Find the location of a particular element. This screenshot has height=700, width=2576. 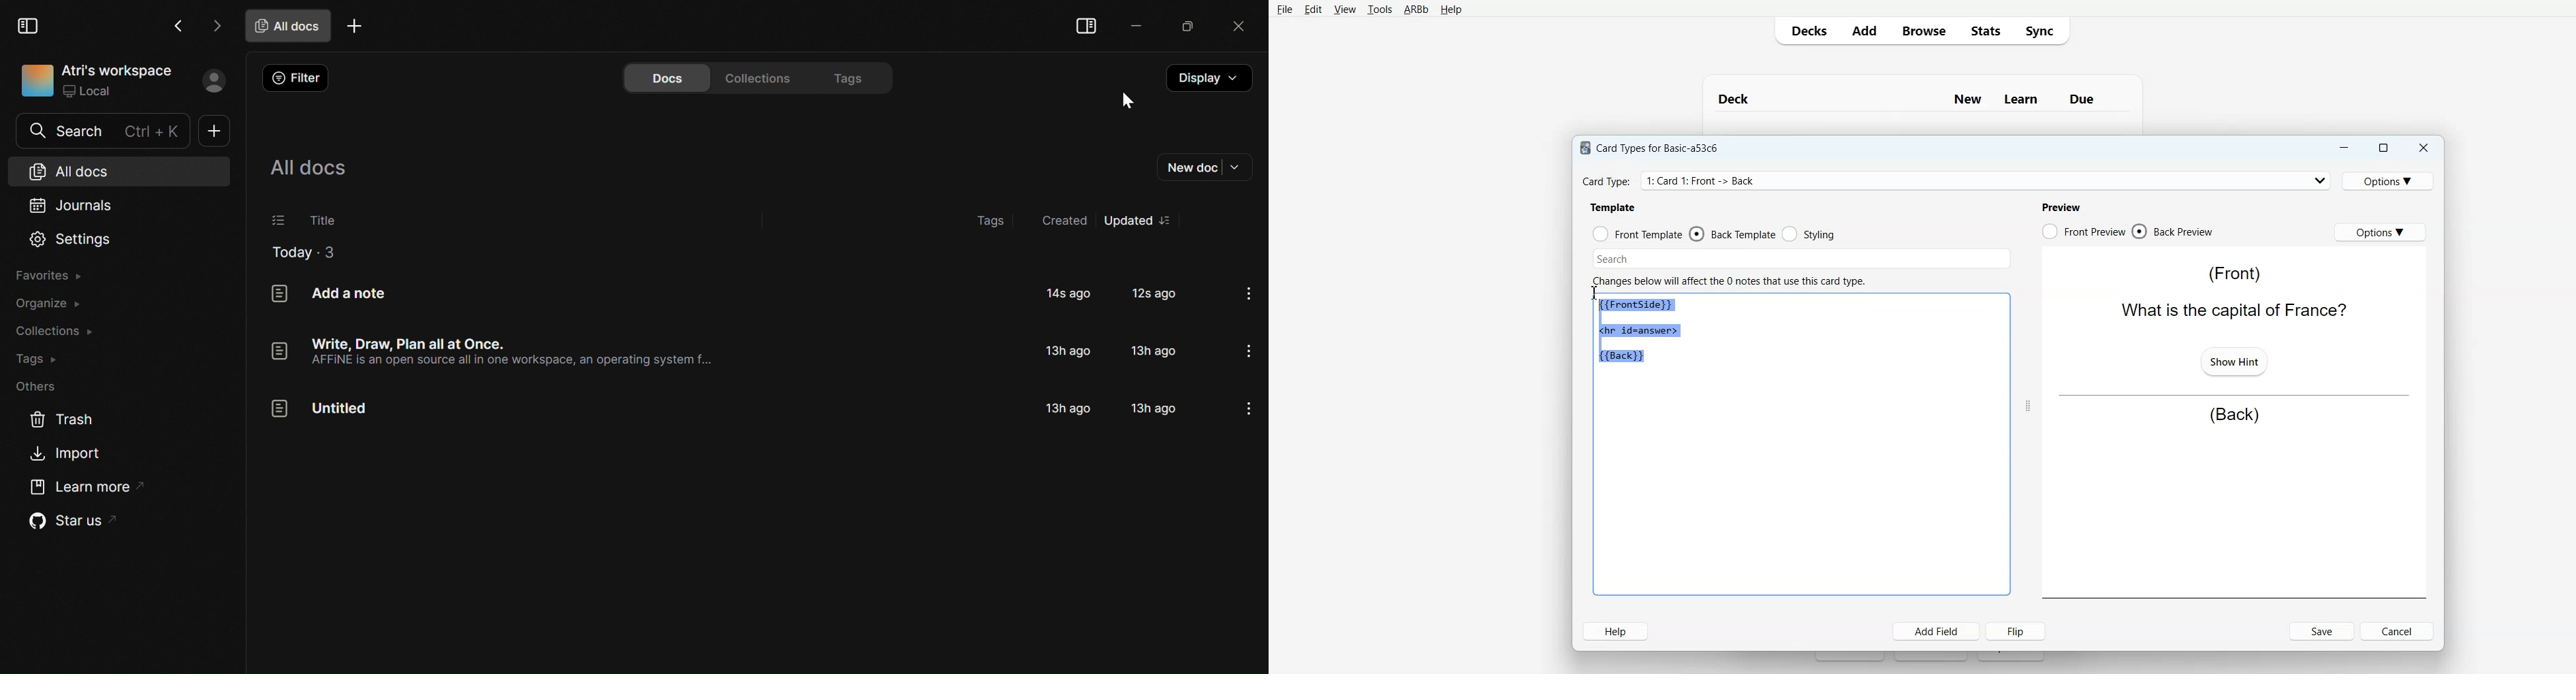

Card Type is located at coordinates (1957, 180).